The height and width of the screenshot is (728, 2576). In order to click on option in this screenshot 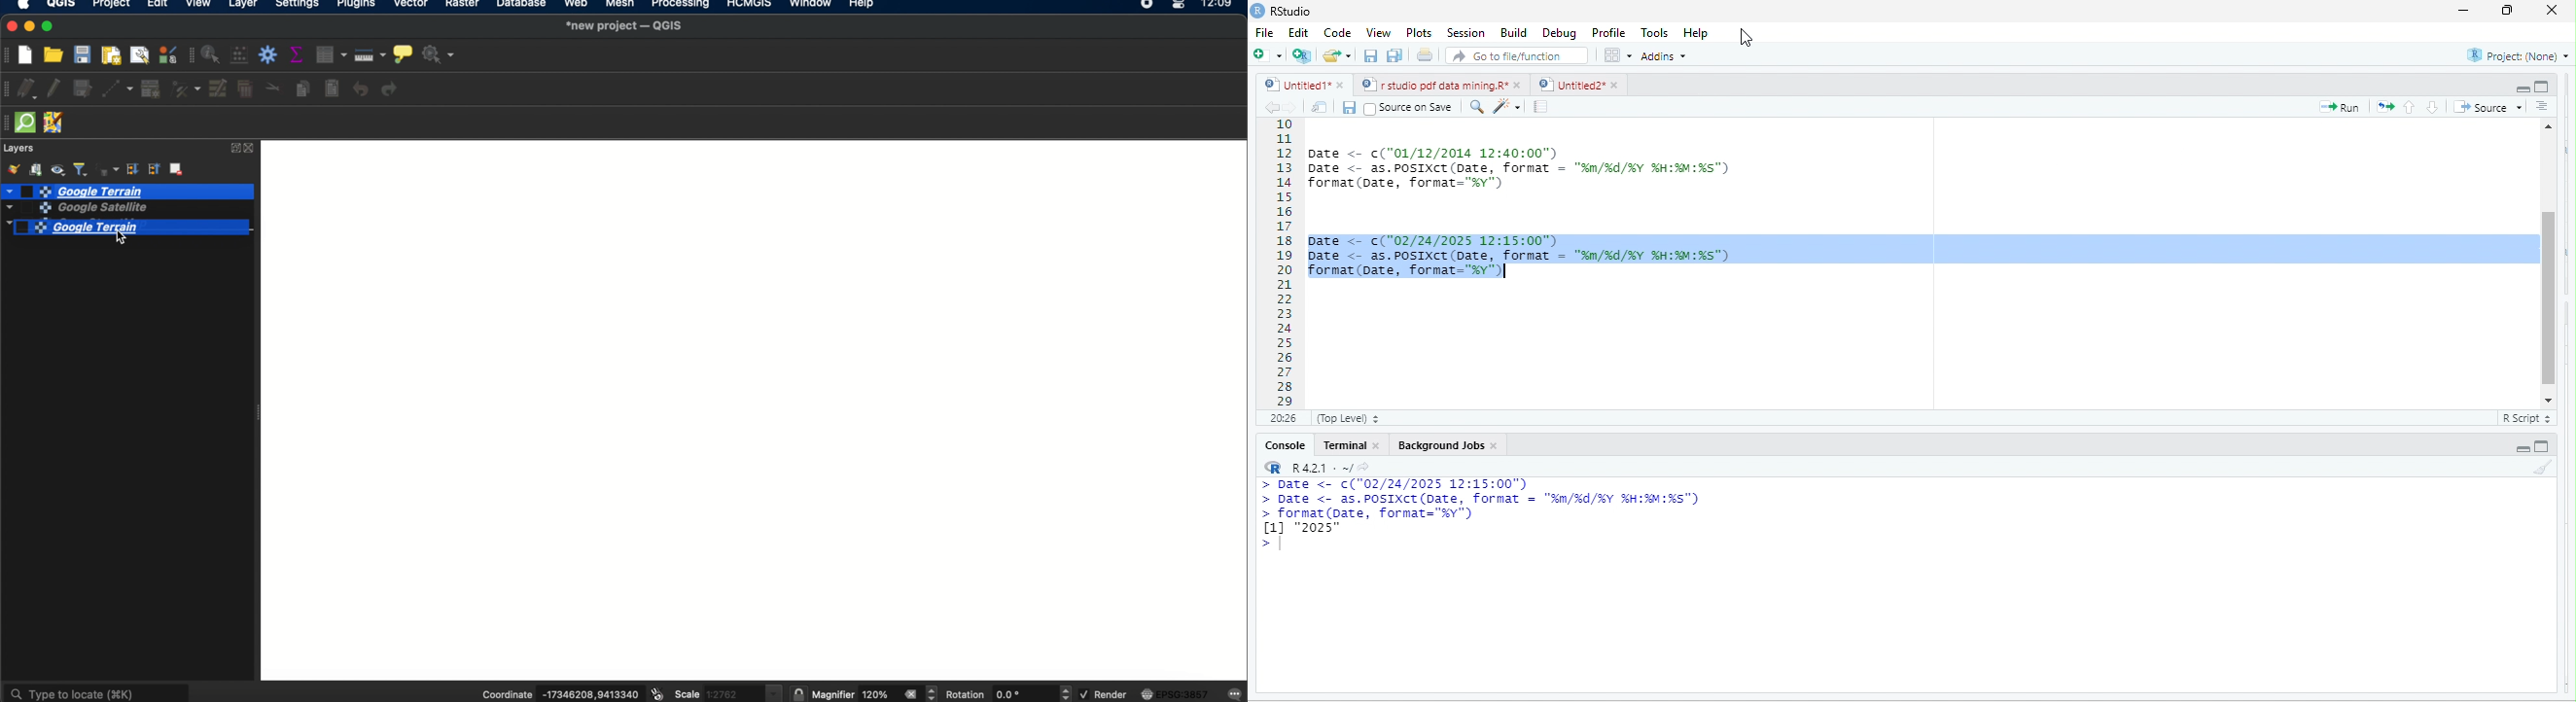, I will do `click(1616, 54)`.